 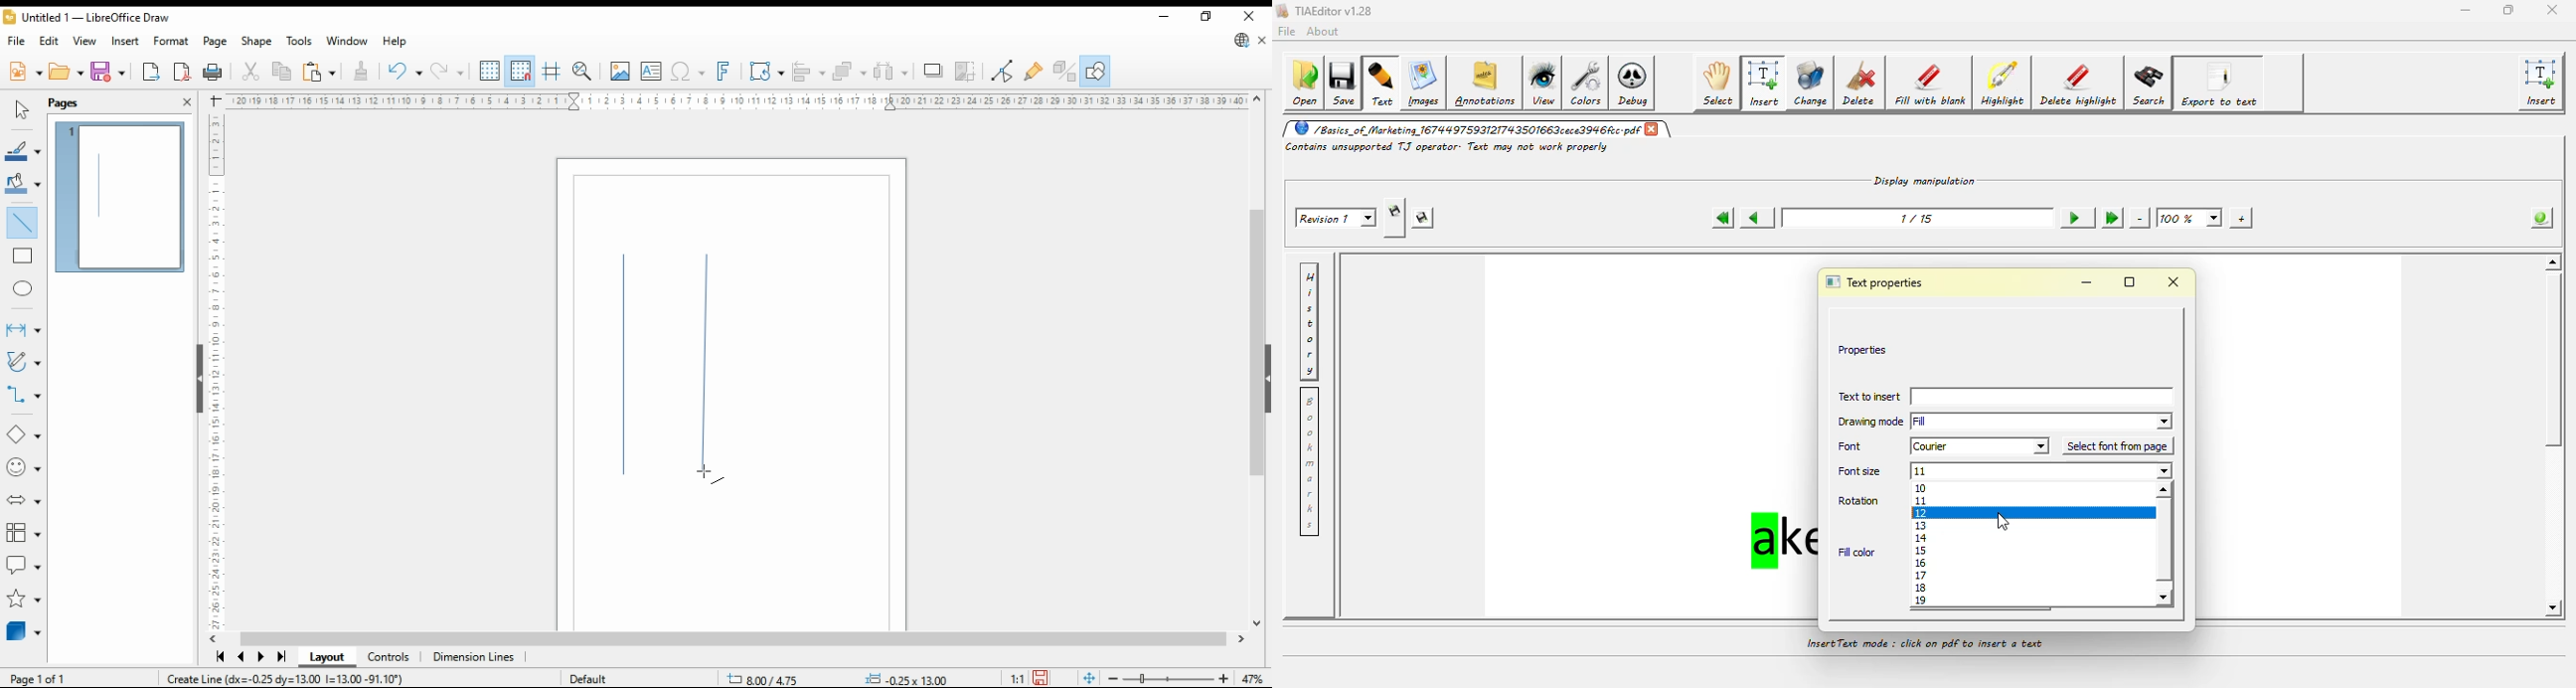 I want to click on close document, so click(x=1262, y=41).